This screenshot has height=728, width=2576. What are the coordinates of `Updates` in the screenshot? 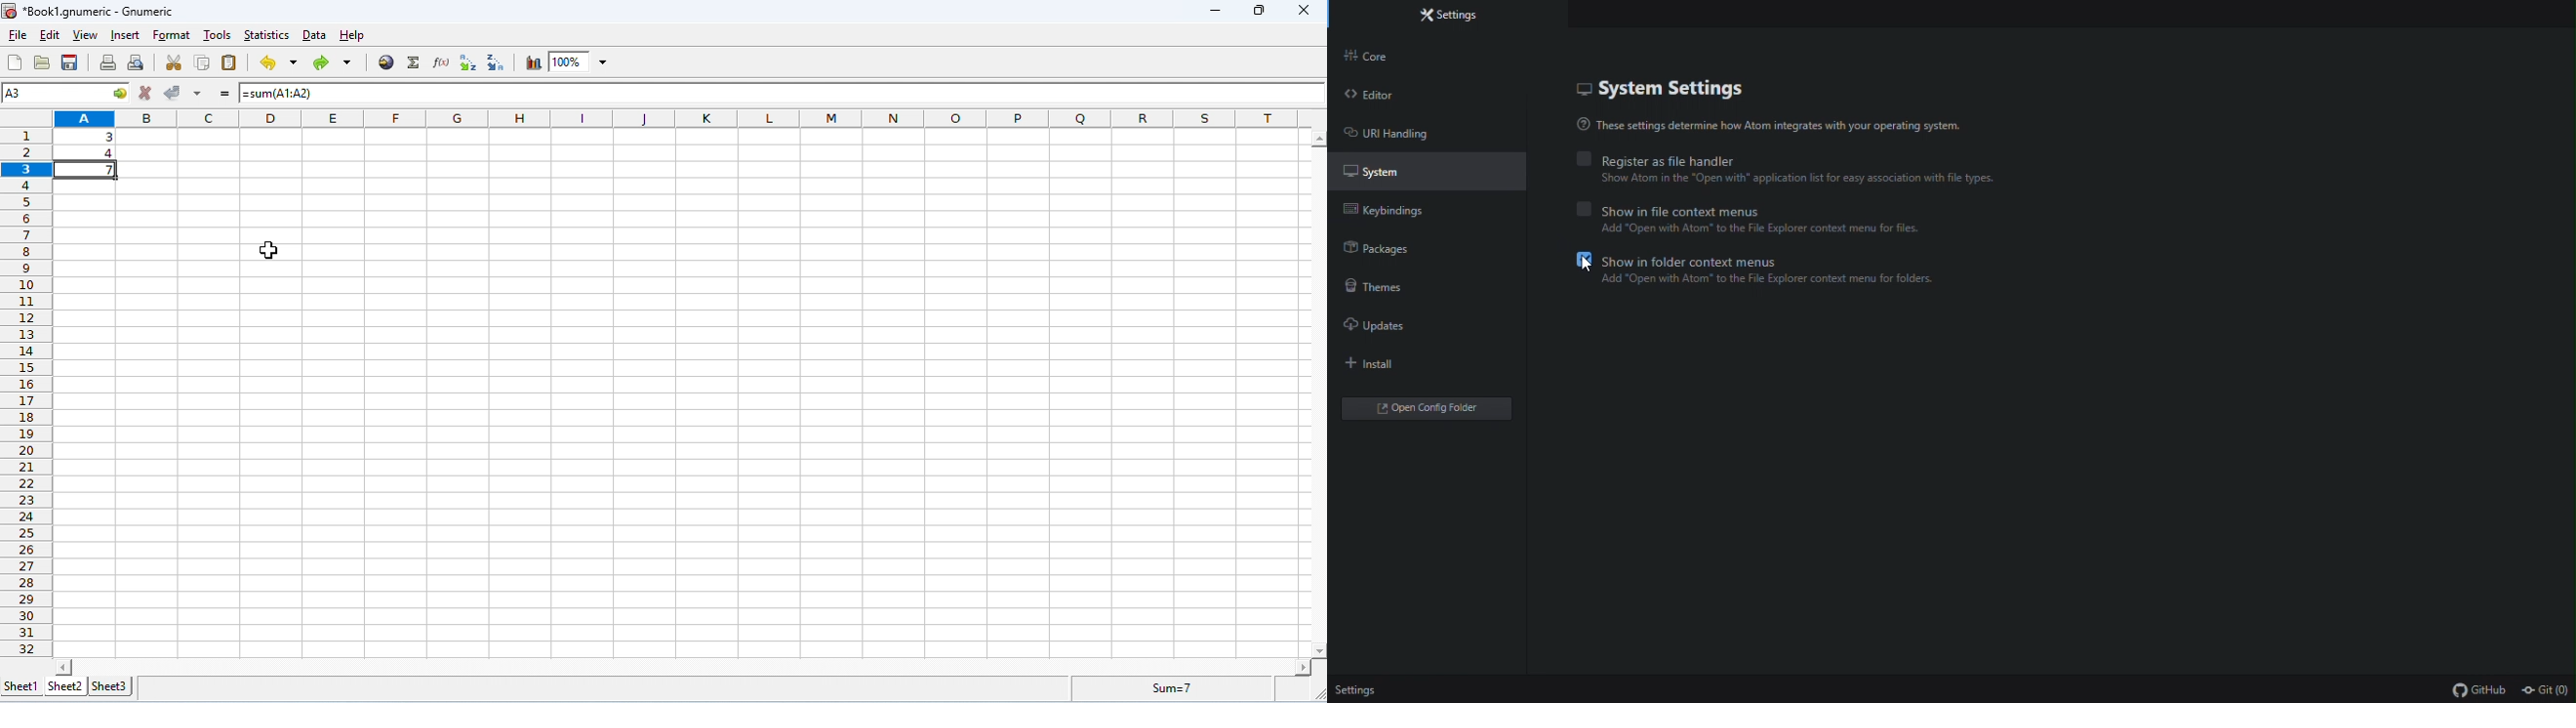 It's located at (1432, 322).